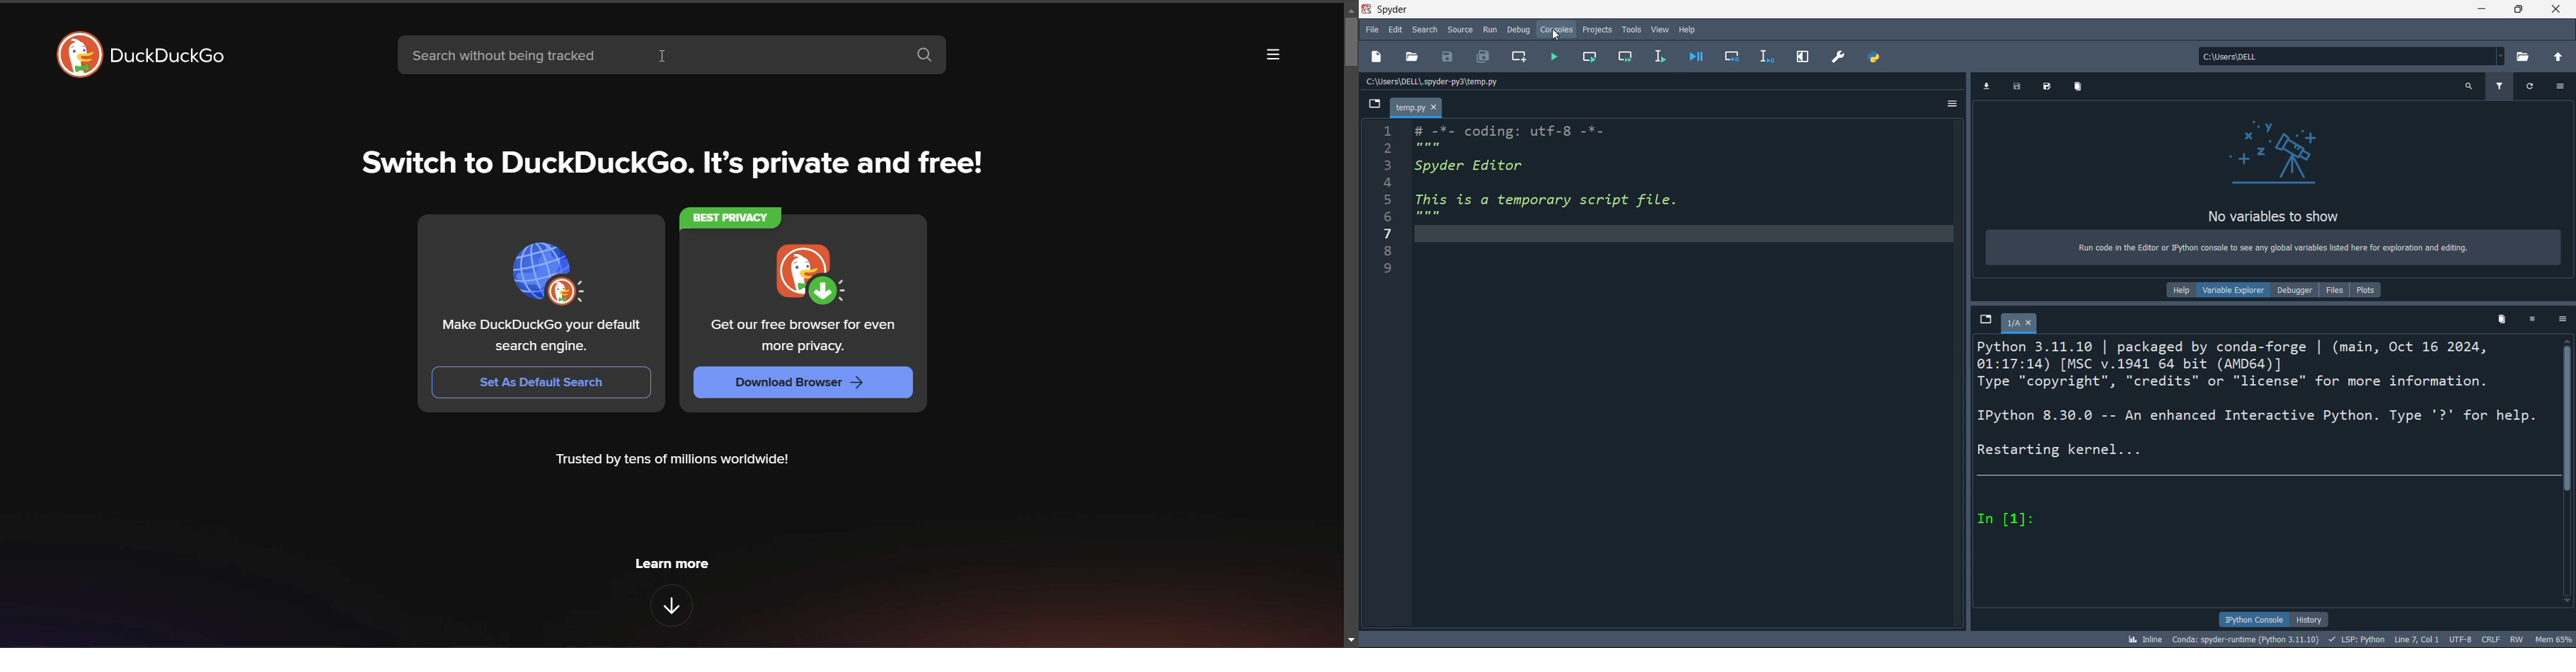  I want to click on more options, so click(1948, 105).